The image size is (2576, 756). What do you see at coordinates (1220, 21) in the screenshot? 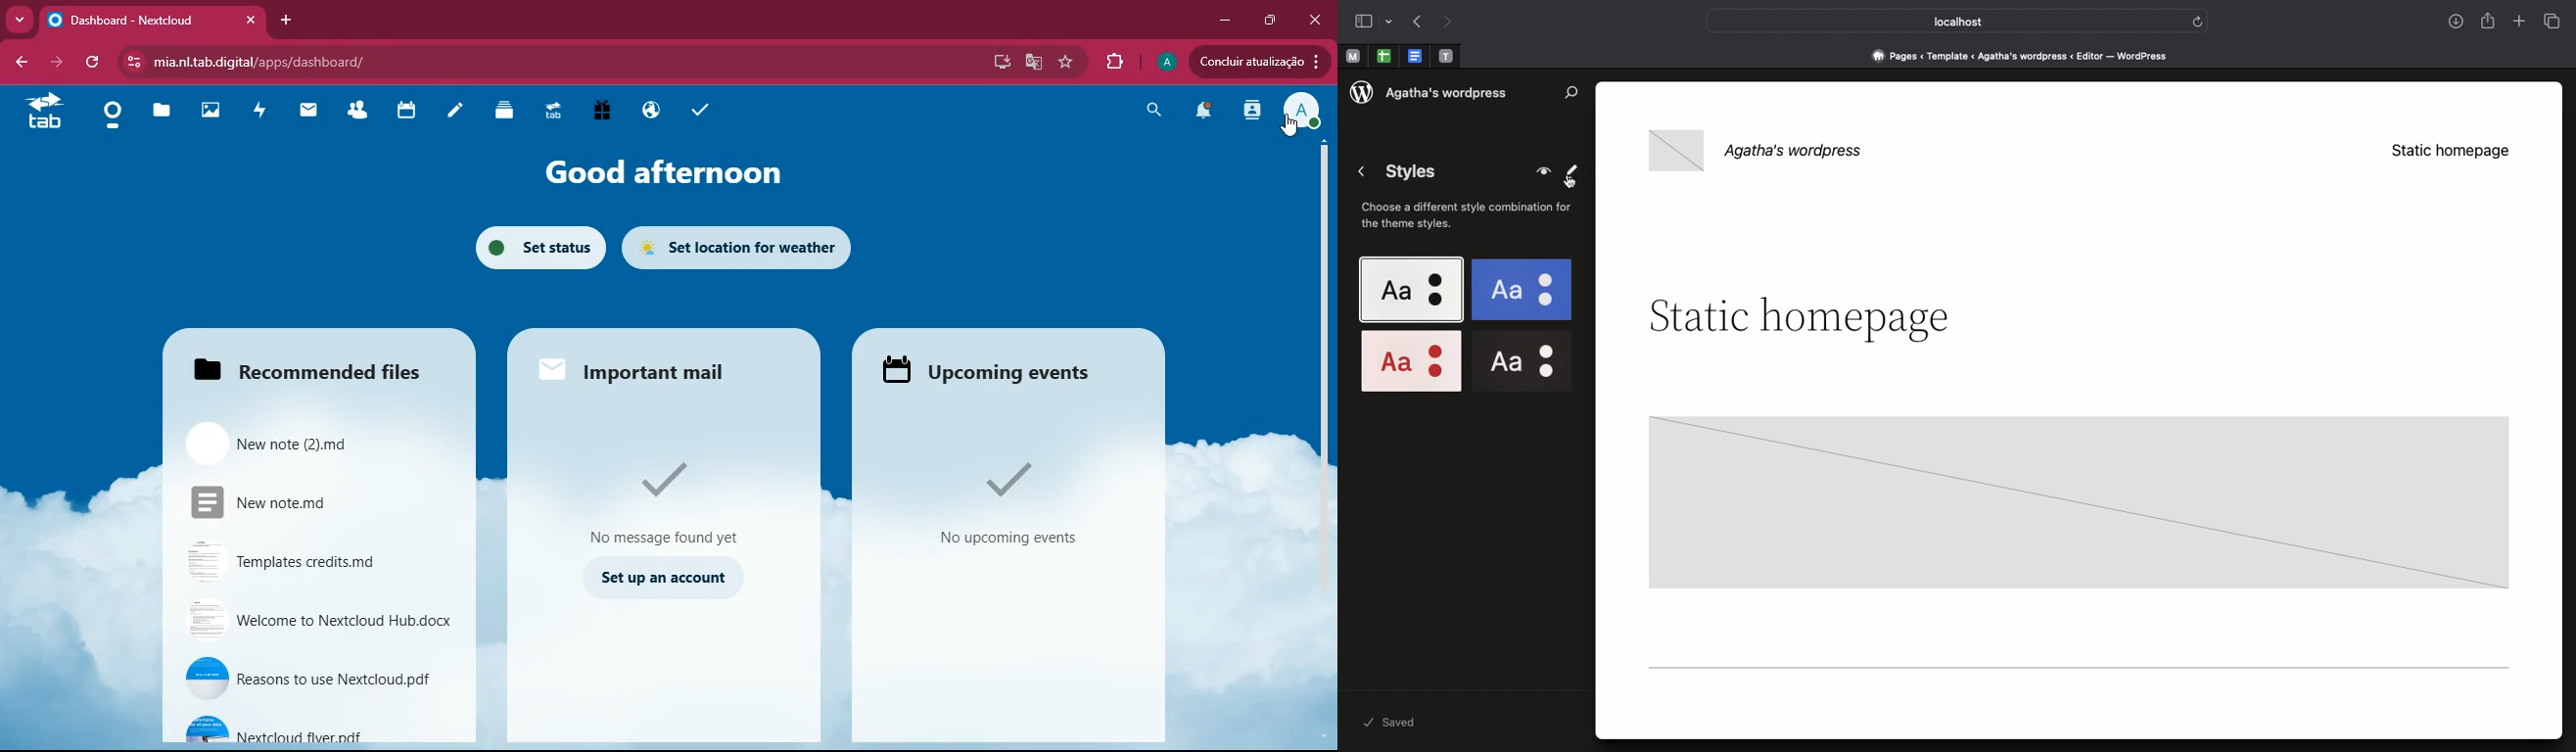
I see `minimize` at bounding box center [1220, 21].